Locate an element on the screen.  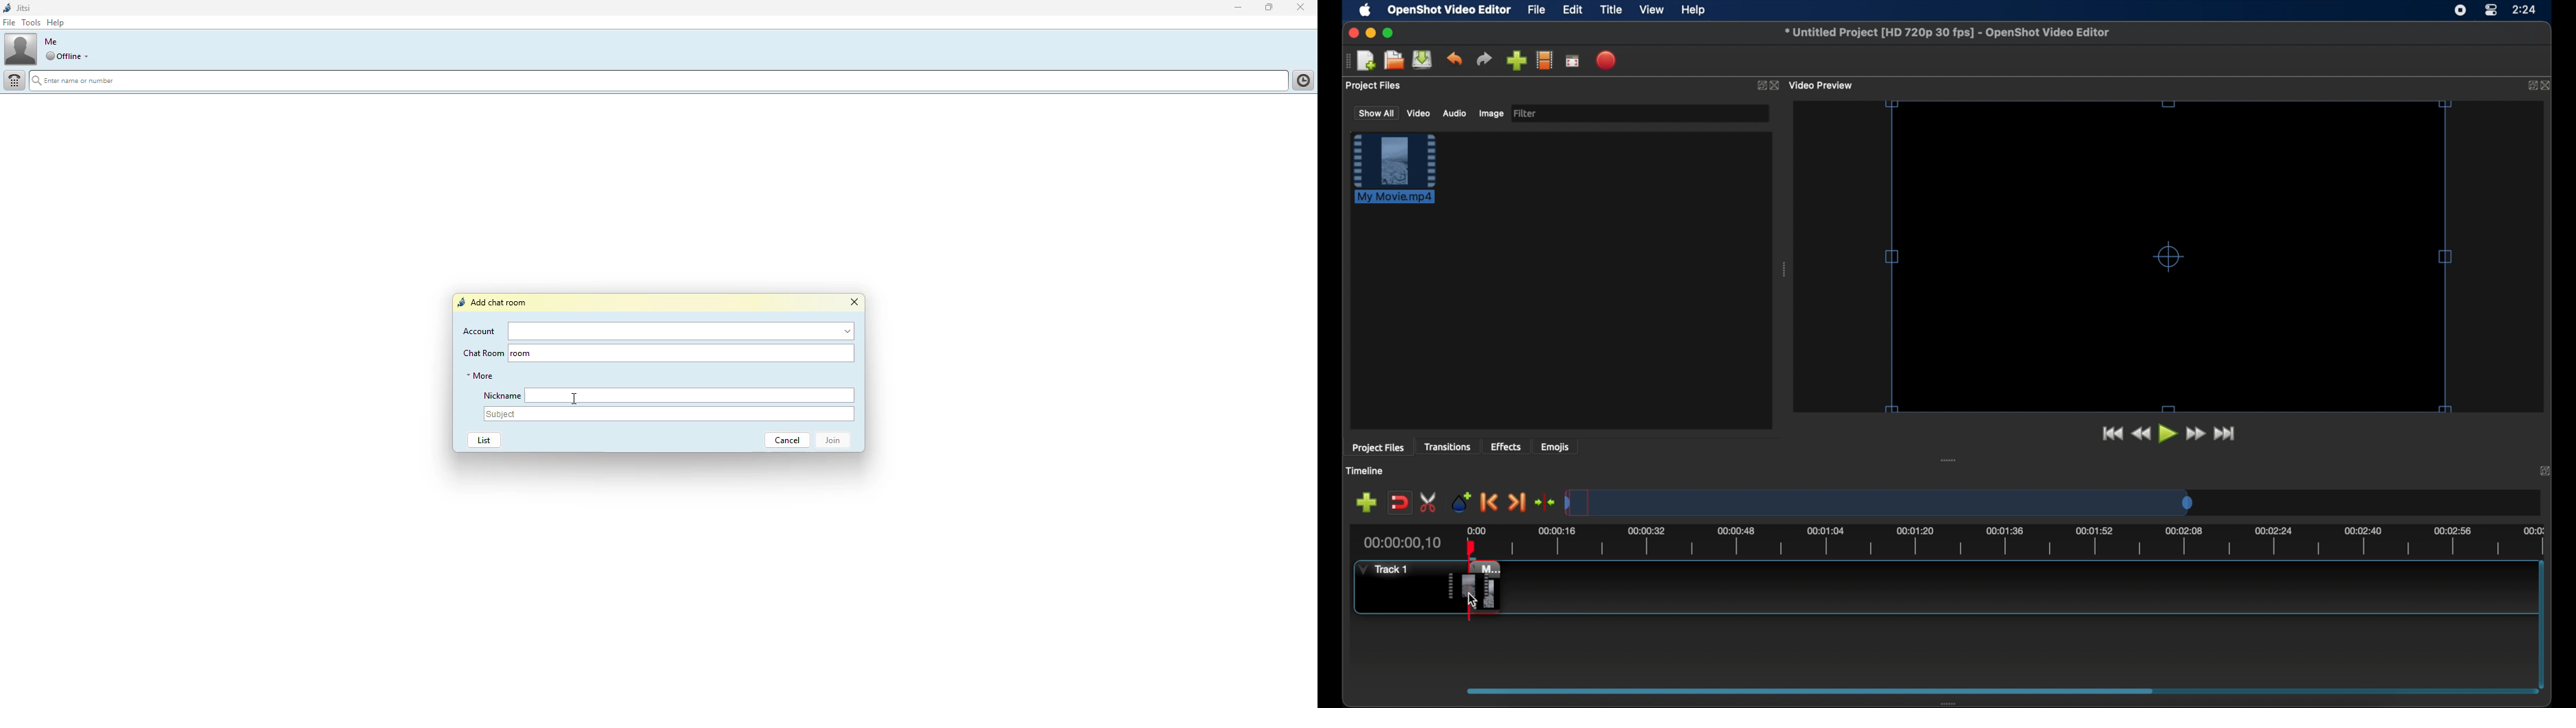
fast for is located at coordinates (2195, 434).